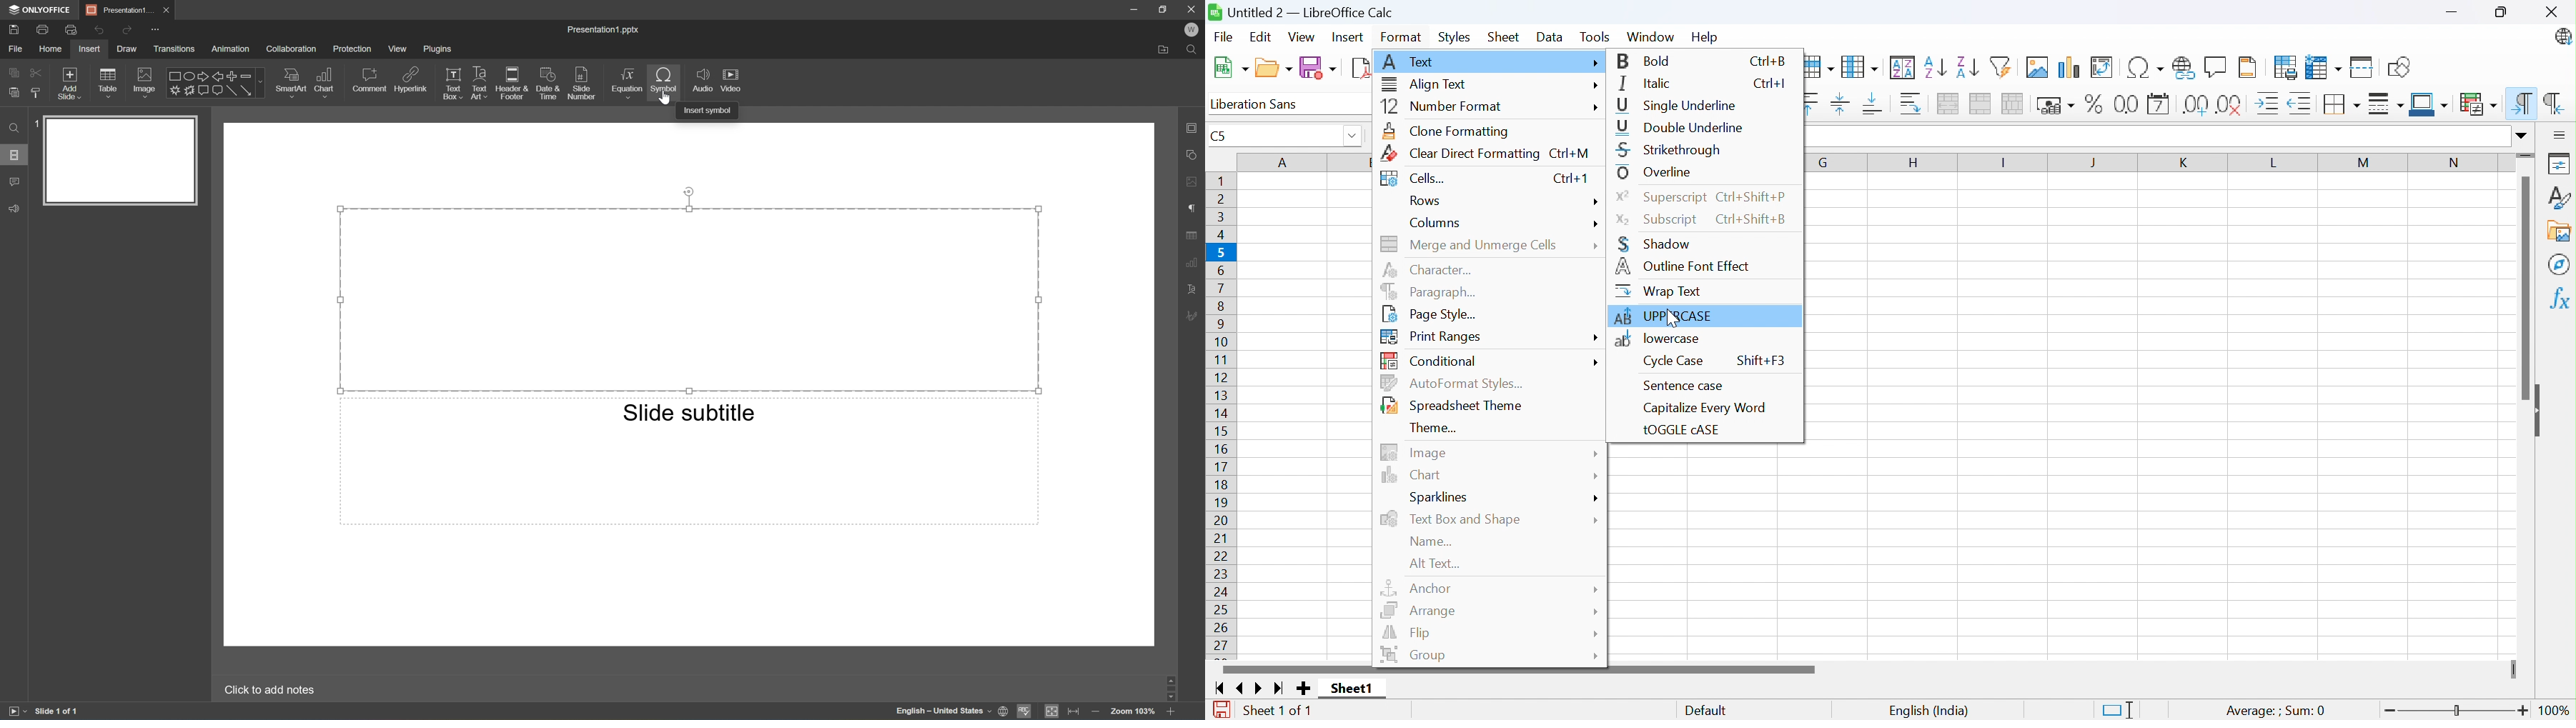  I want to click on Alt text, so click(1436, 564).